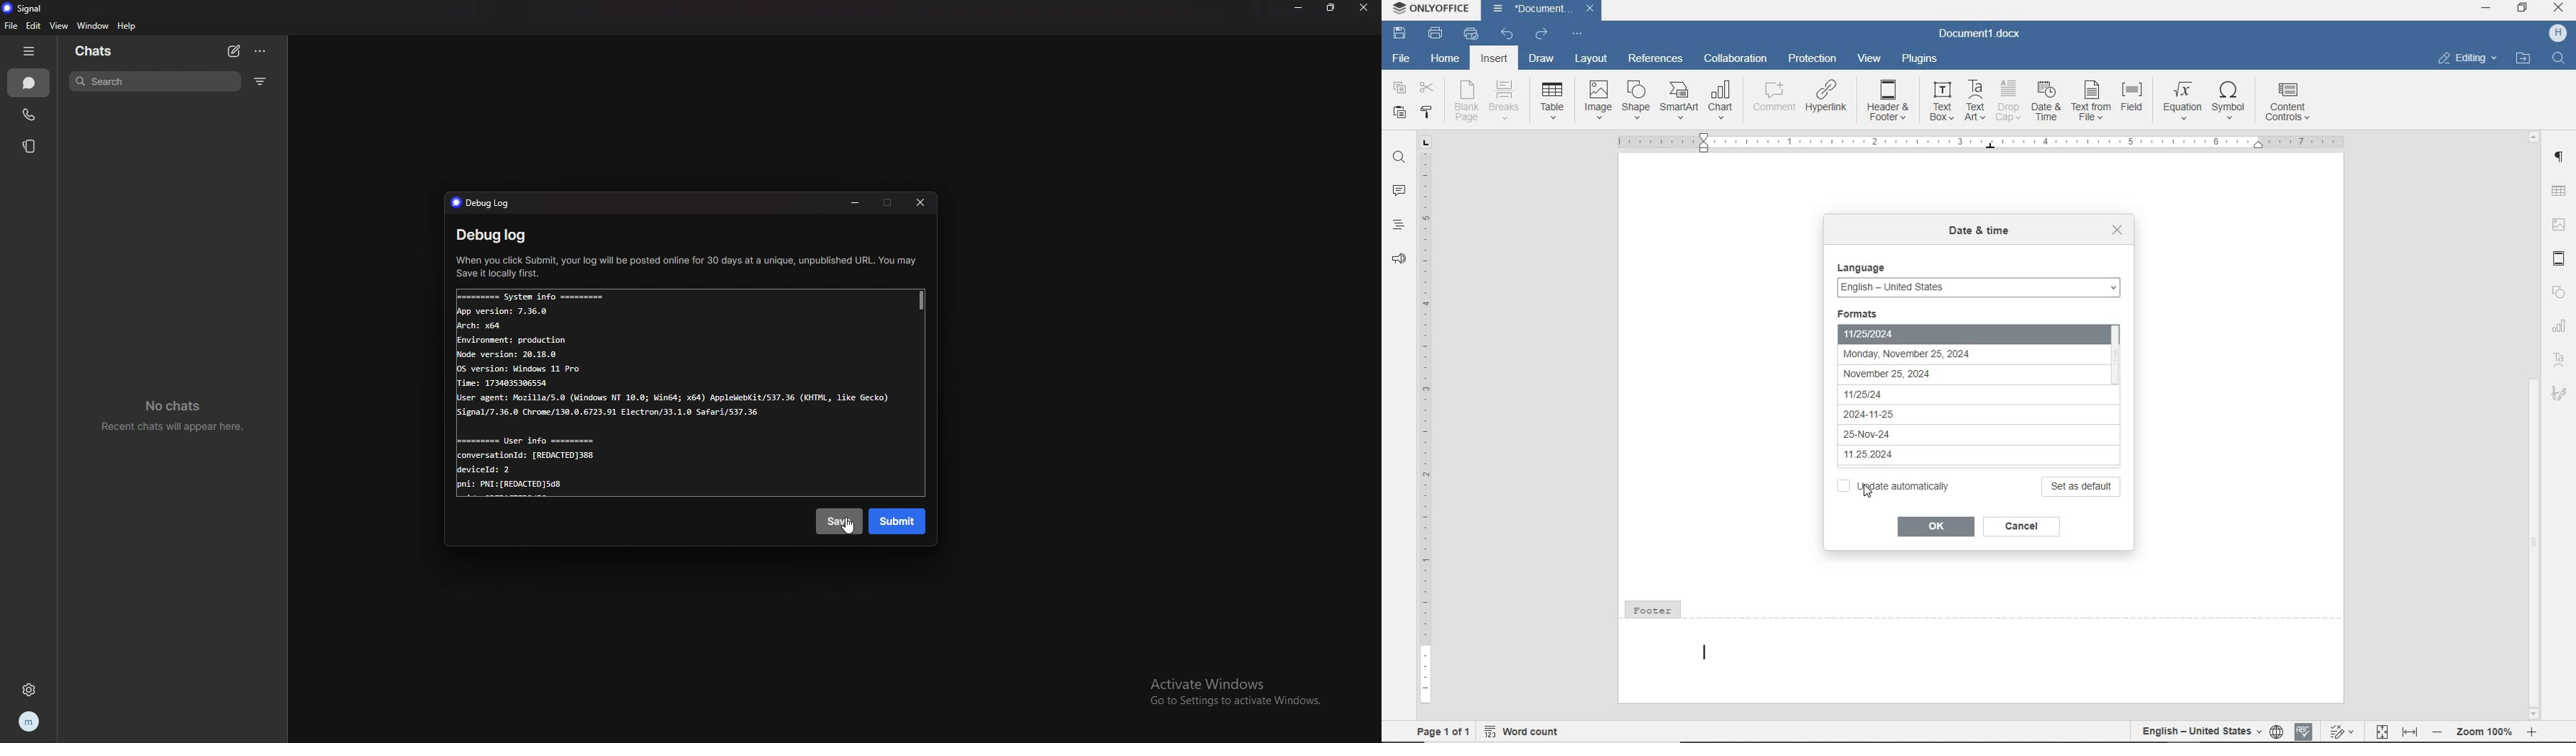  What do you see at coordinates (2557, 59) in the screenshot?
I see `find` at bounding box center [2557, 59].